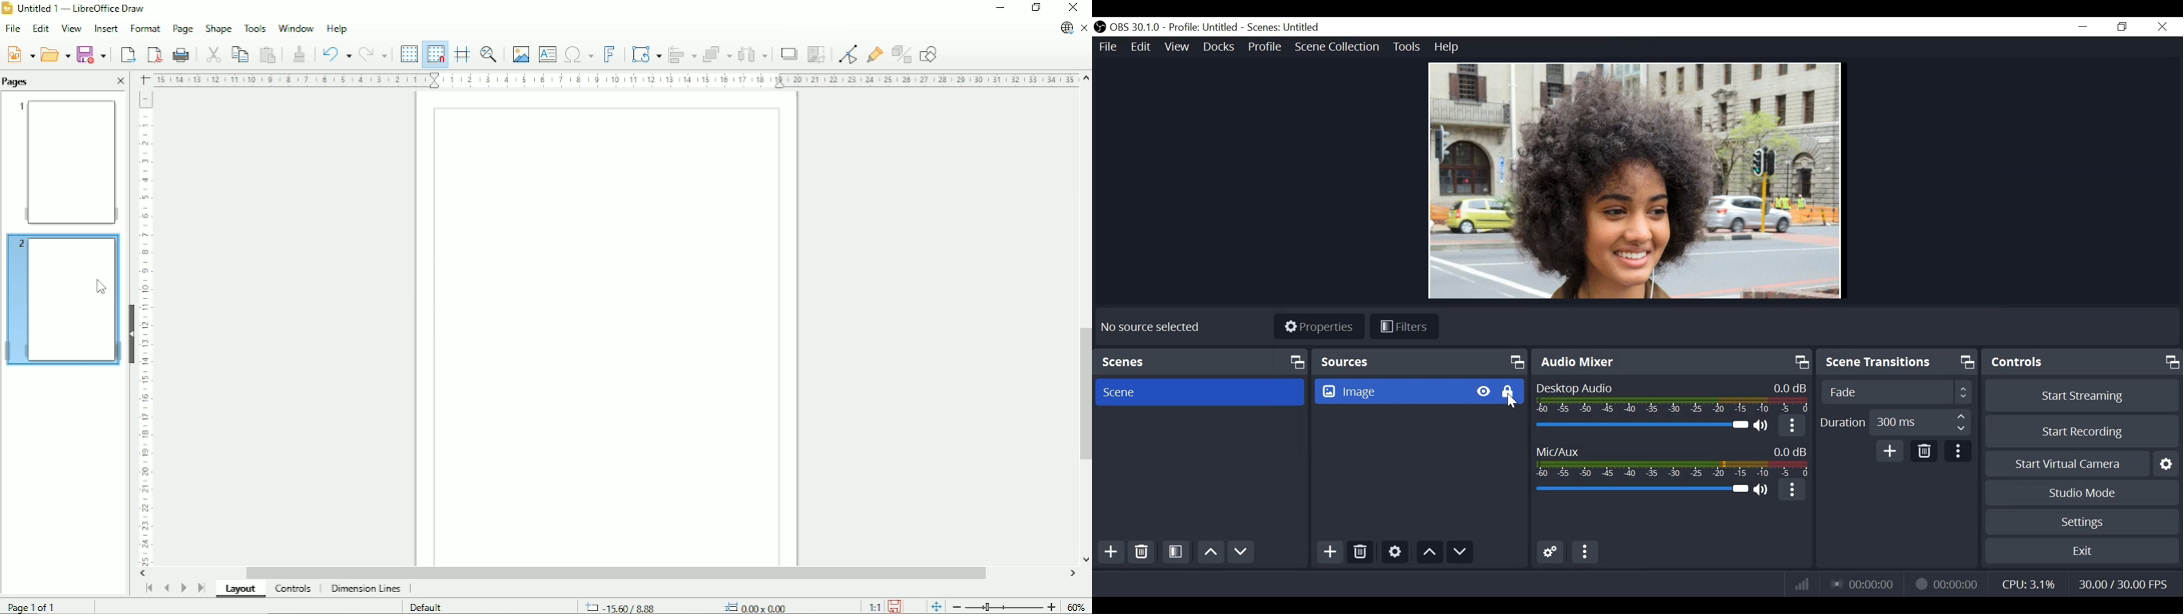 This screenshot has height=616, width=2184. Describe the element at coordinates (239, 53) in the screenshot. I see `Copy` at that location.